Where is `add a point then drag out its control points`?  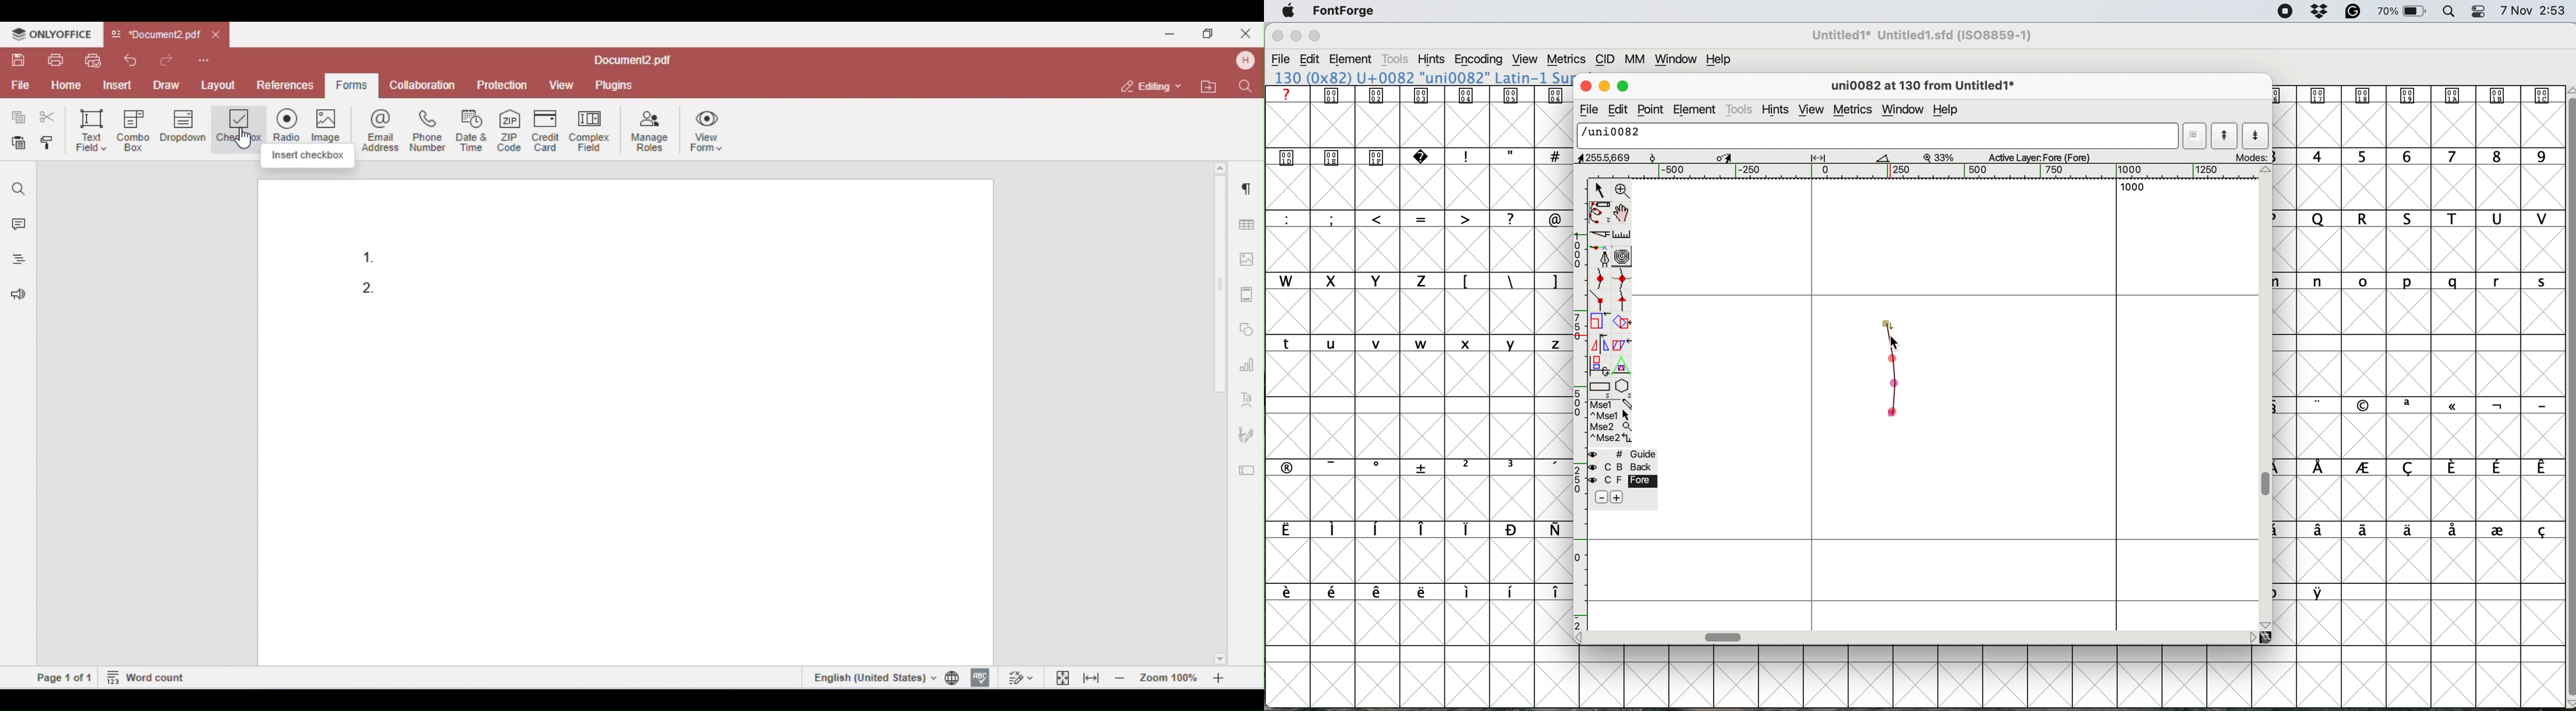 add a point then drag out its control points is located at coordinates (1601, 258).